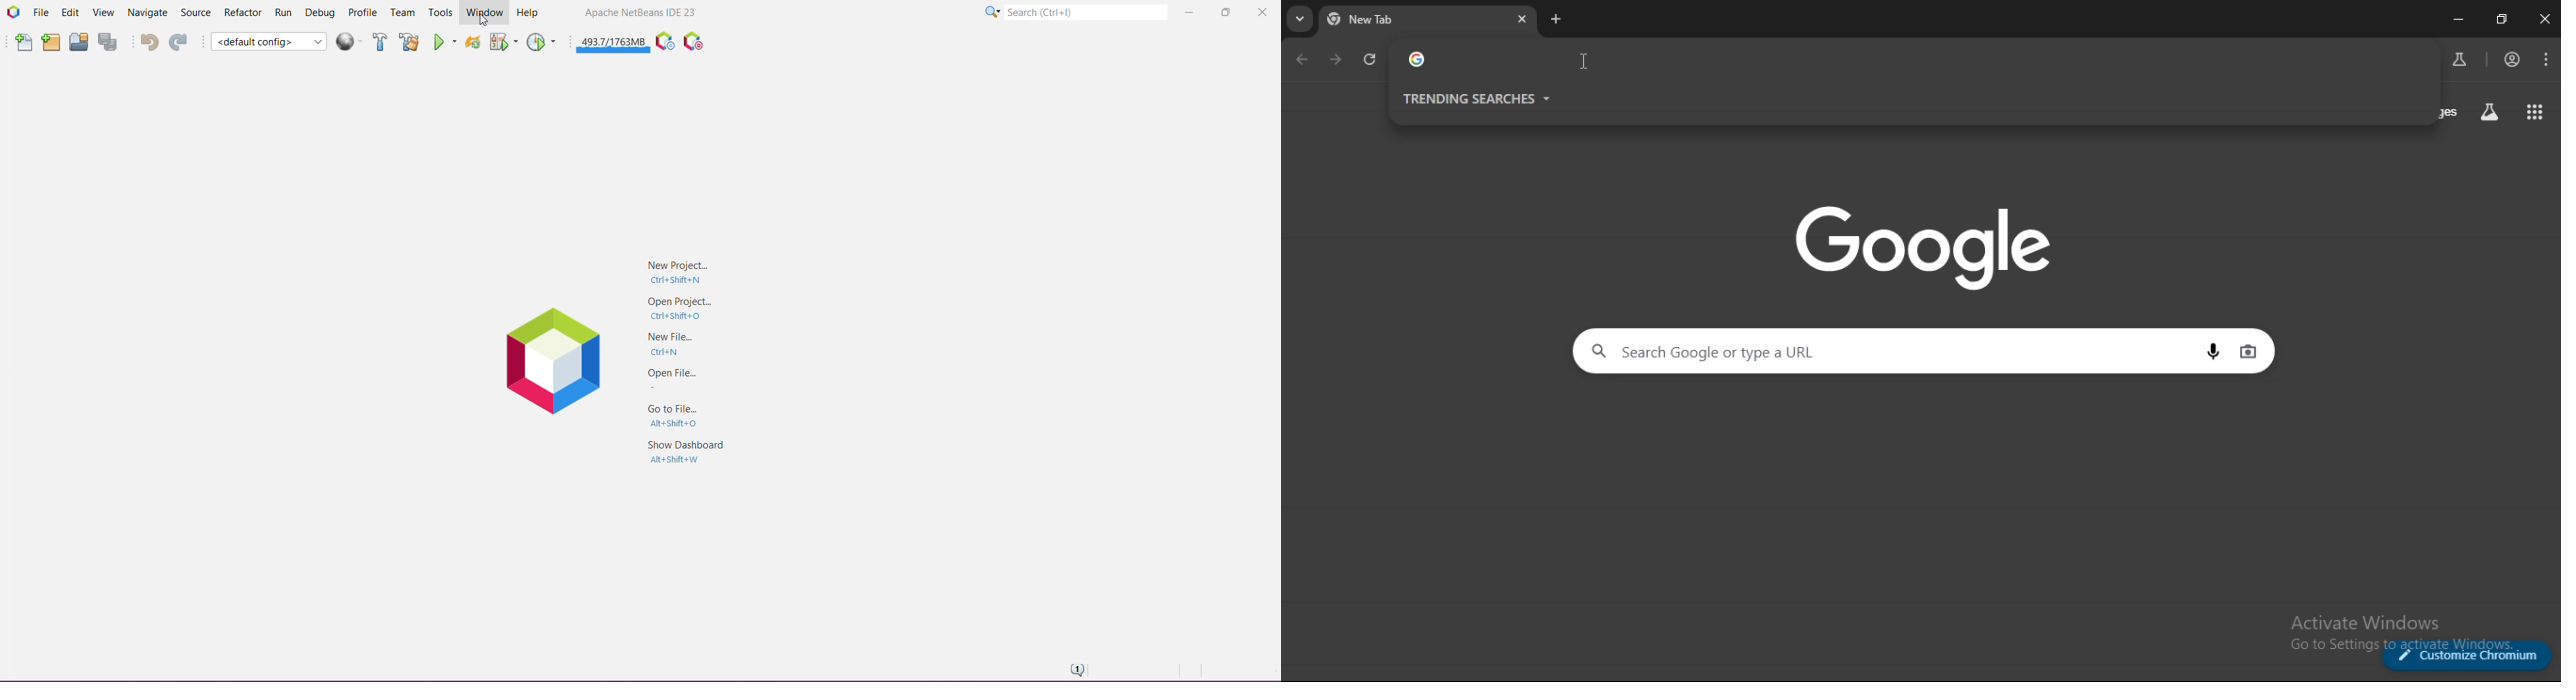 The height and width of the screenshot is (700, 2576). I want to click on cursor, so click(1585, 61).